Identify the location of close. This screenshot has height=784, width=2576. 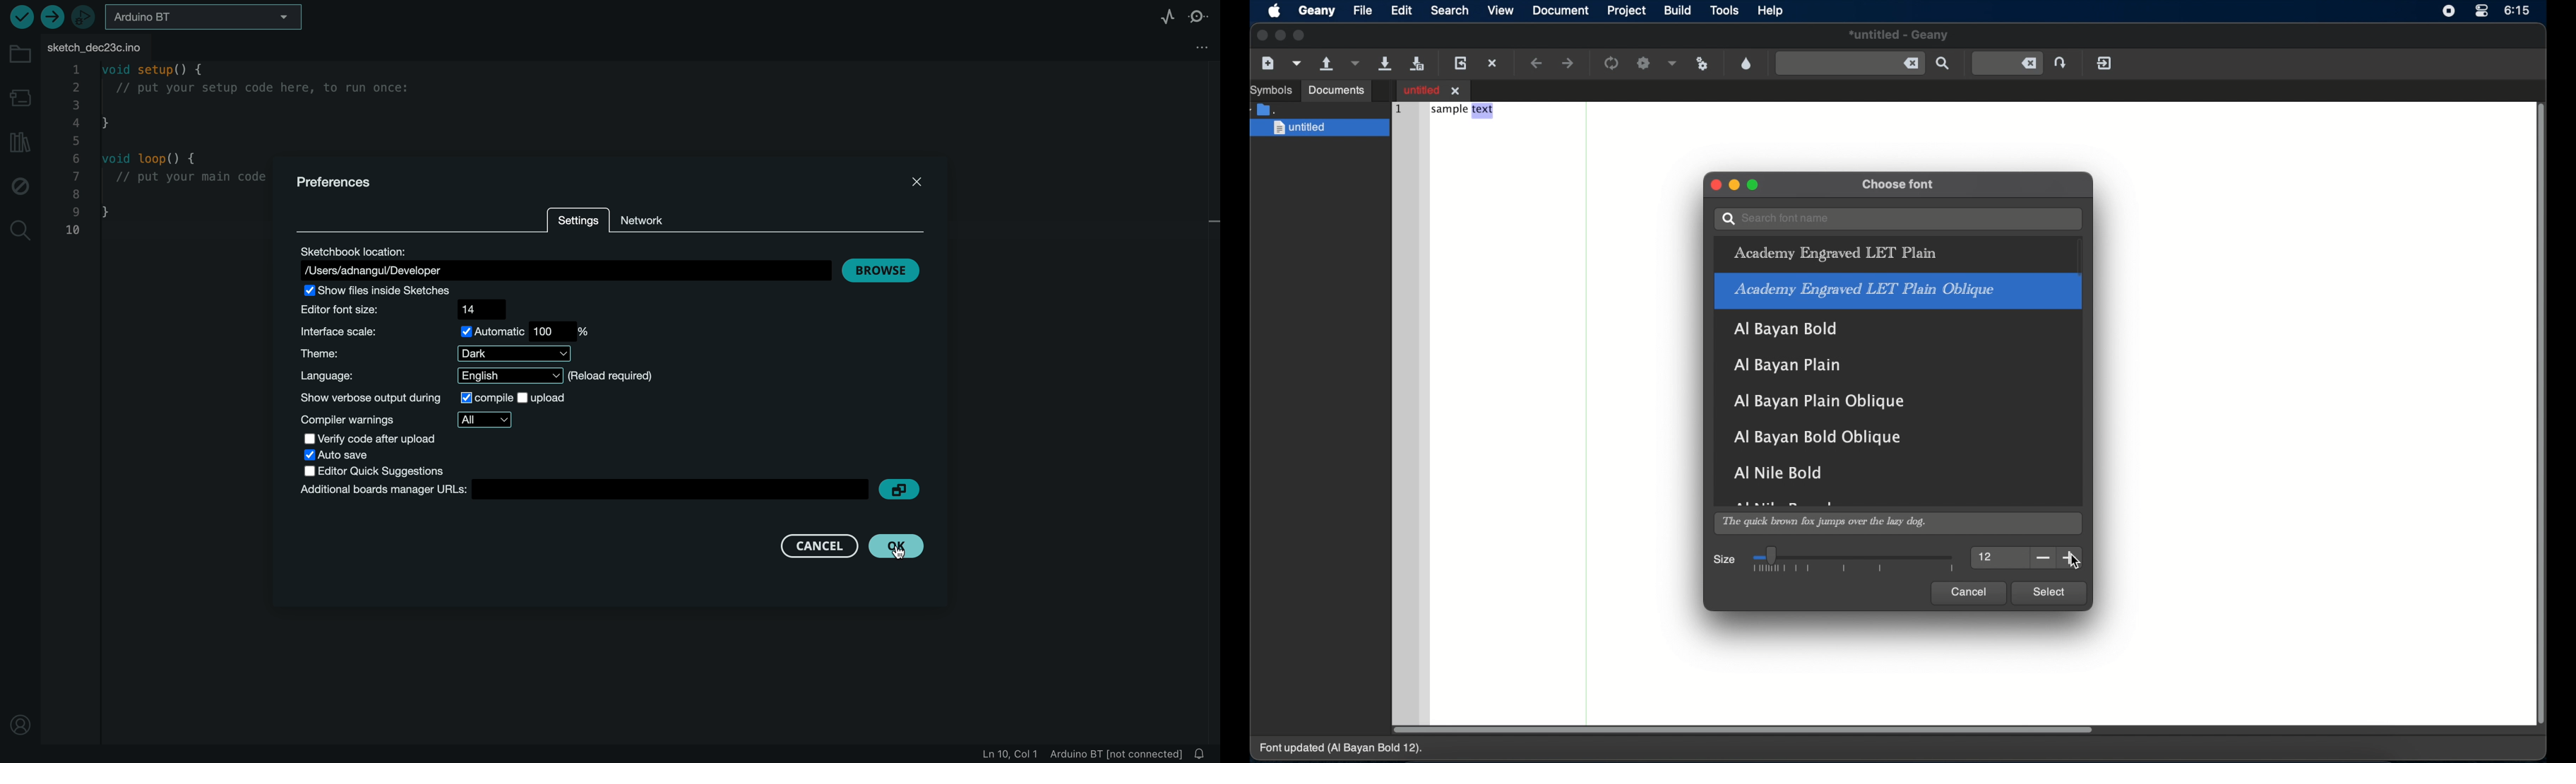
(1714, 184).